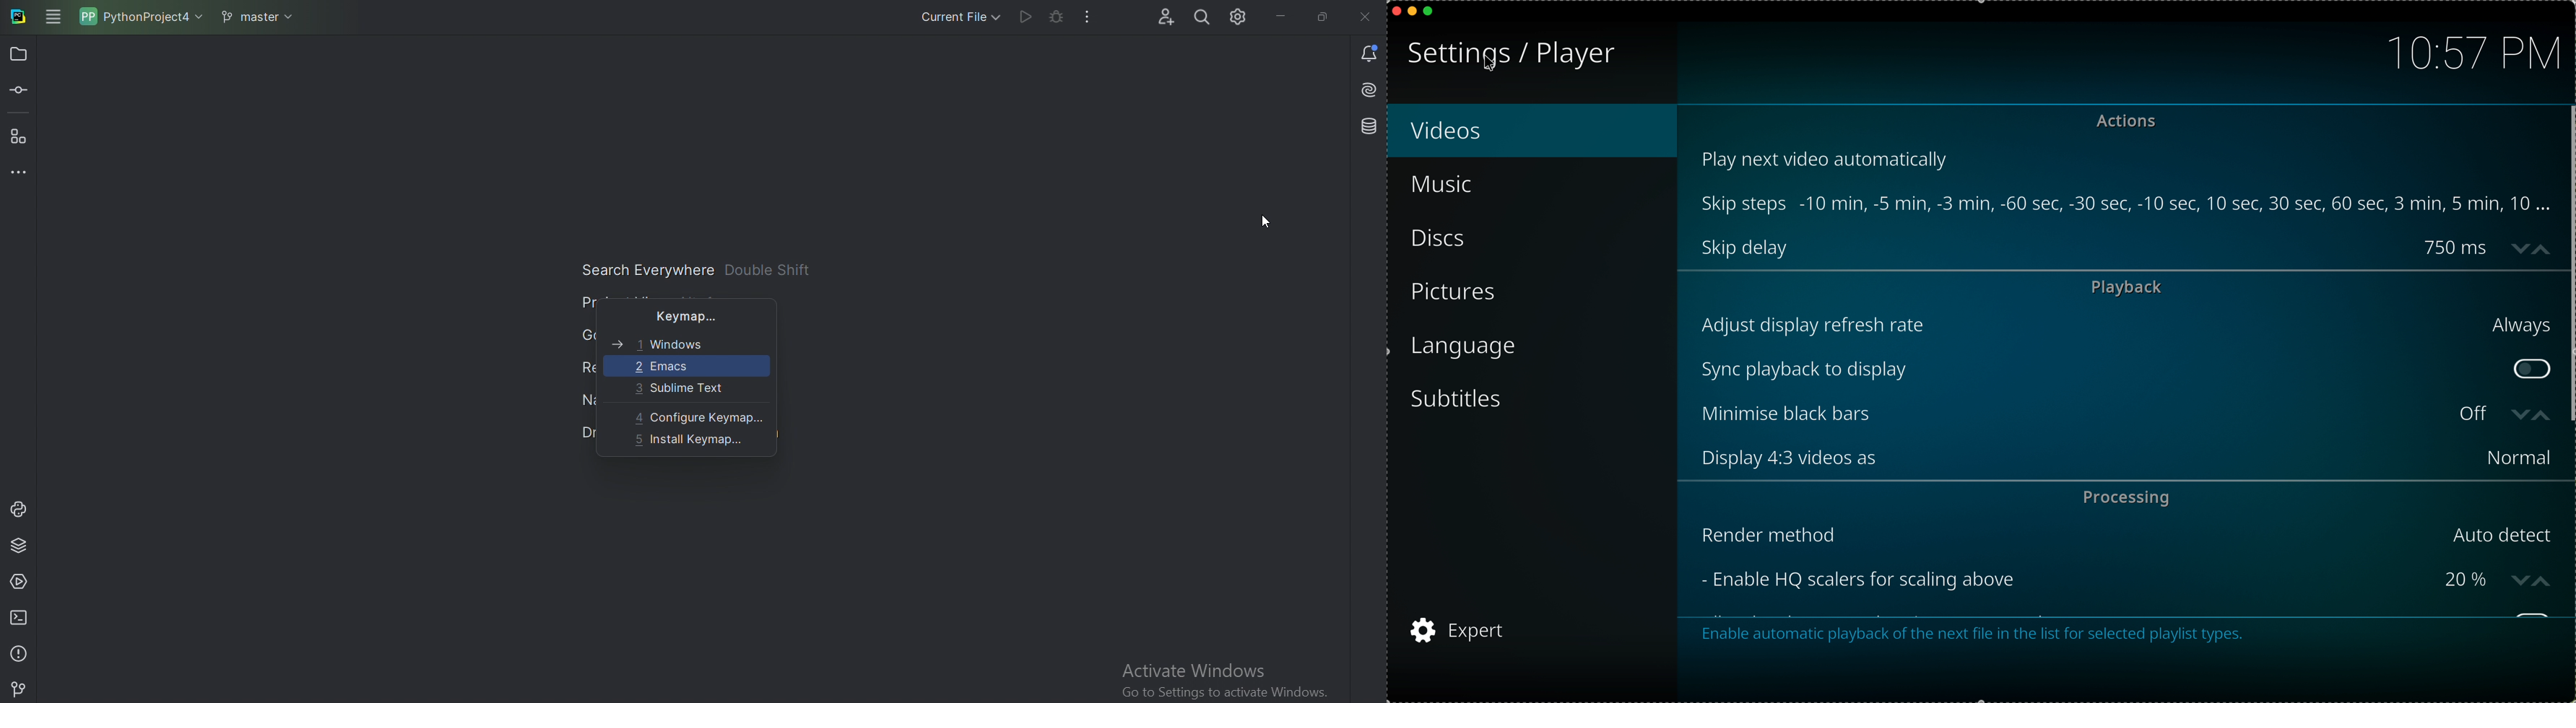 Image resolution: width=2576 pixels, height=728 pixels. What do you see at coordinates (1394, 10) in the screenshot?
I see `close ` at bounding box center [1394, 10].